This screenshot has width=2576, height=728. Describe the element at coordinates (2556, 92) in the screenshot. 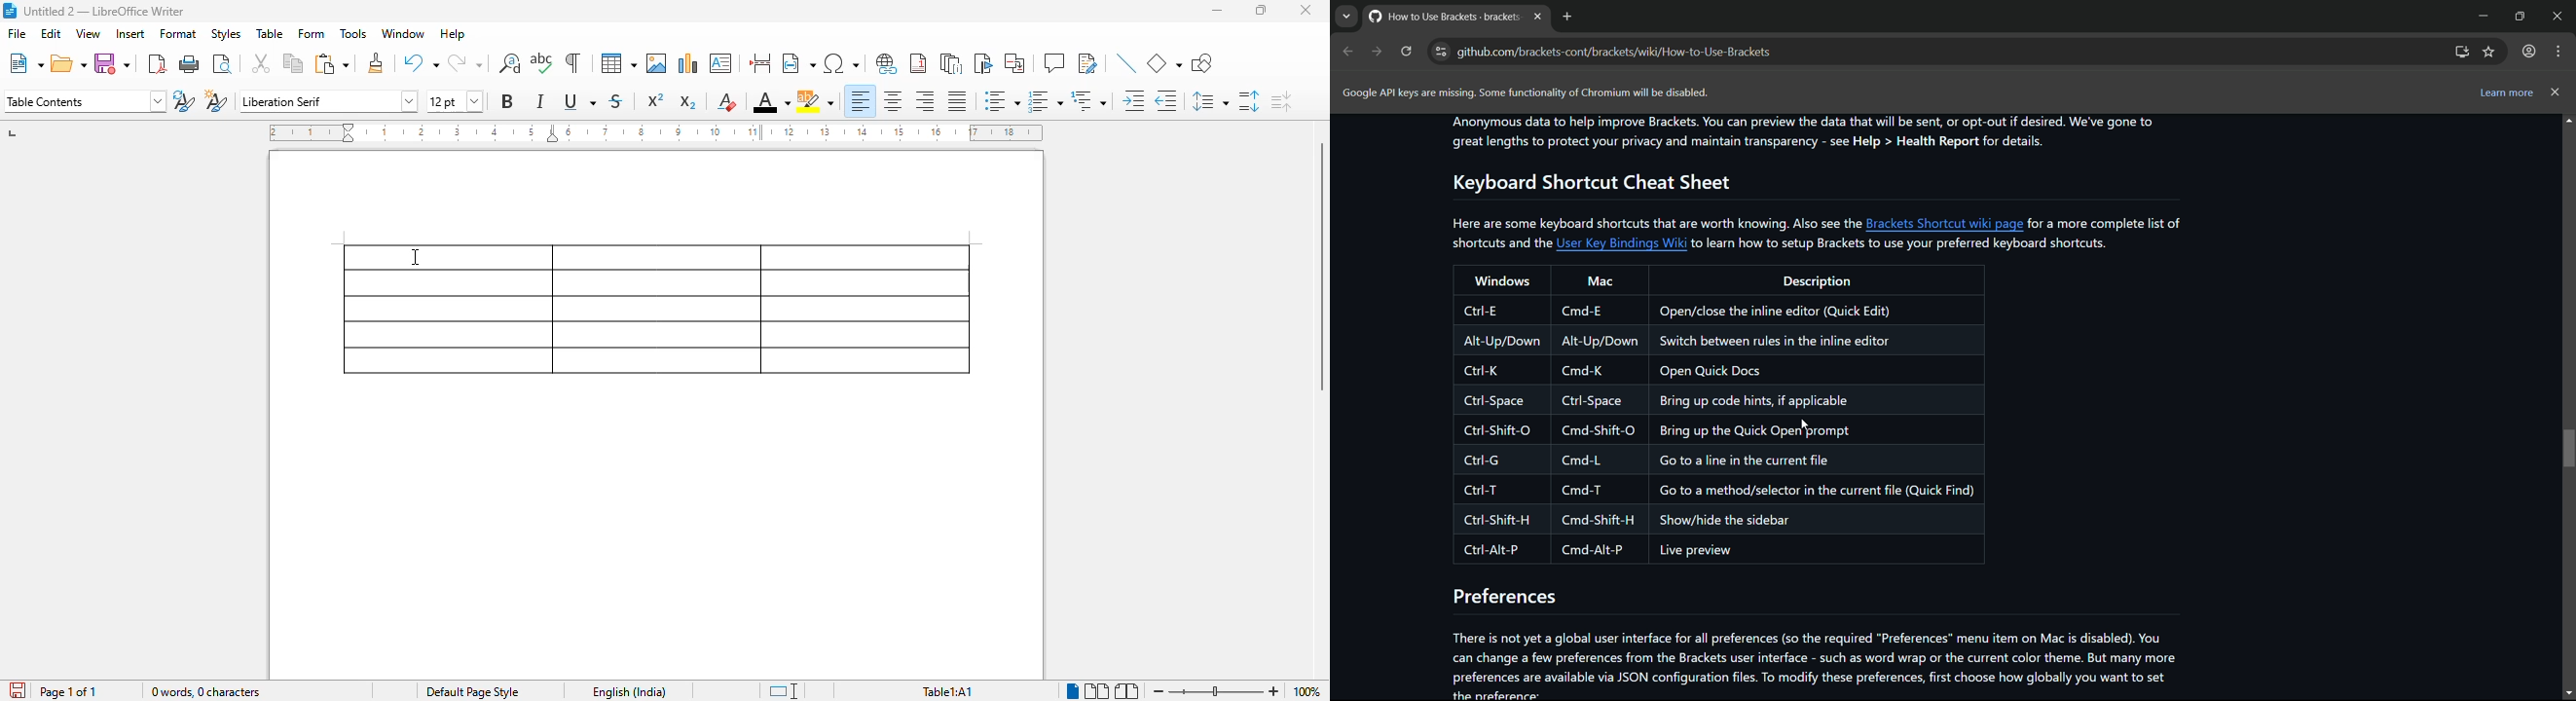

I see `close` at that location.